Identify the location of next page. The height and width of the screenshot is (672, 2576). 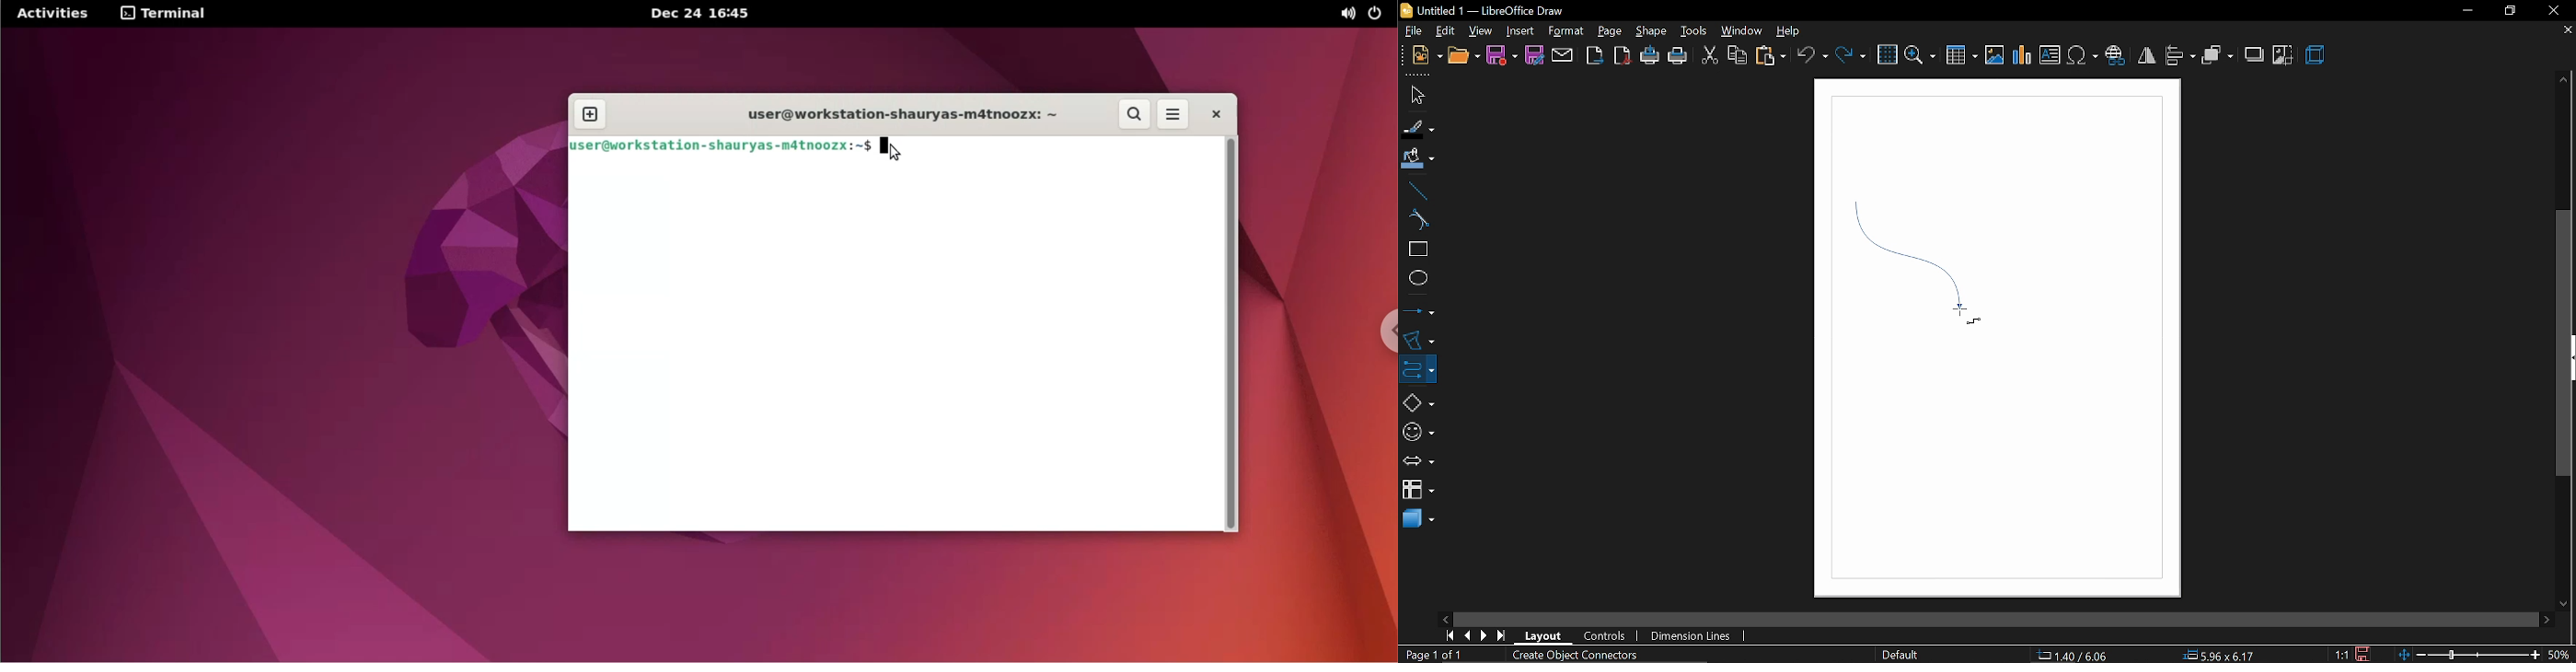
(1484, 635).